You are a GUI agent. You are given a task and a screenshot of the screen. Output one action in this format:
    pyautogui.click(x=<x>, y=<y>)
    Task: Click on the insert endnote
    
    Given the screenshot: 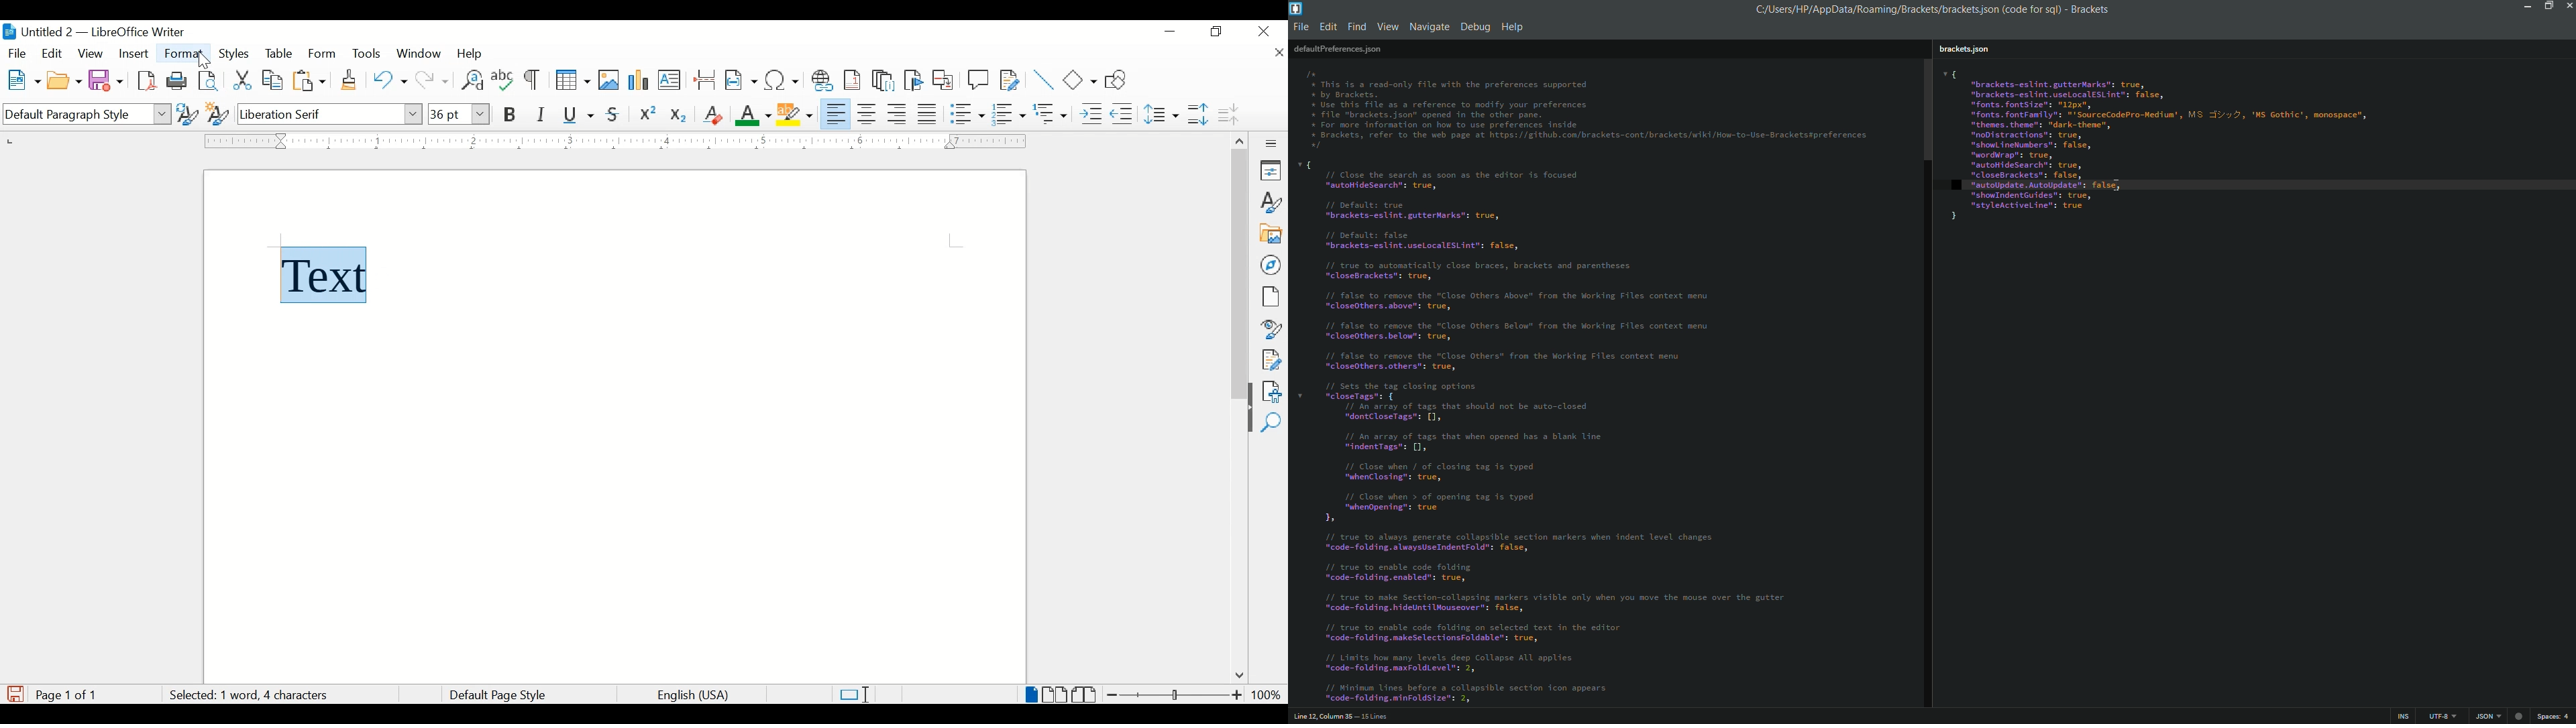 What is the action you would take?
    pyautogui.click(x=883, y=80)
    